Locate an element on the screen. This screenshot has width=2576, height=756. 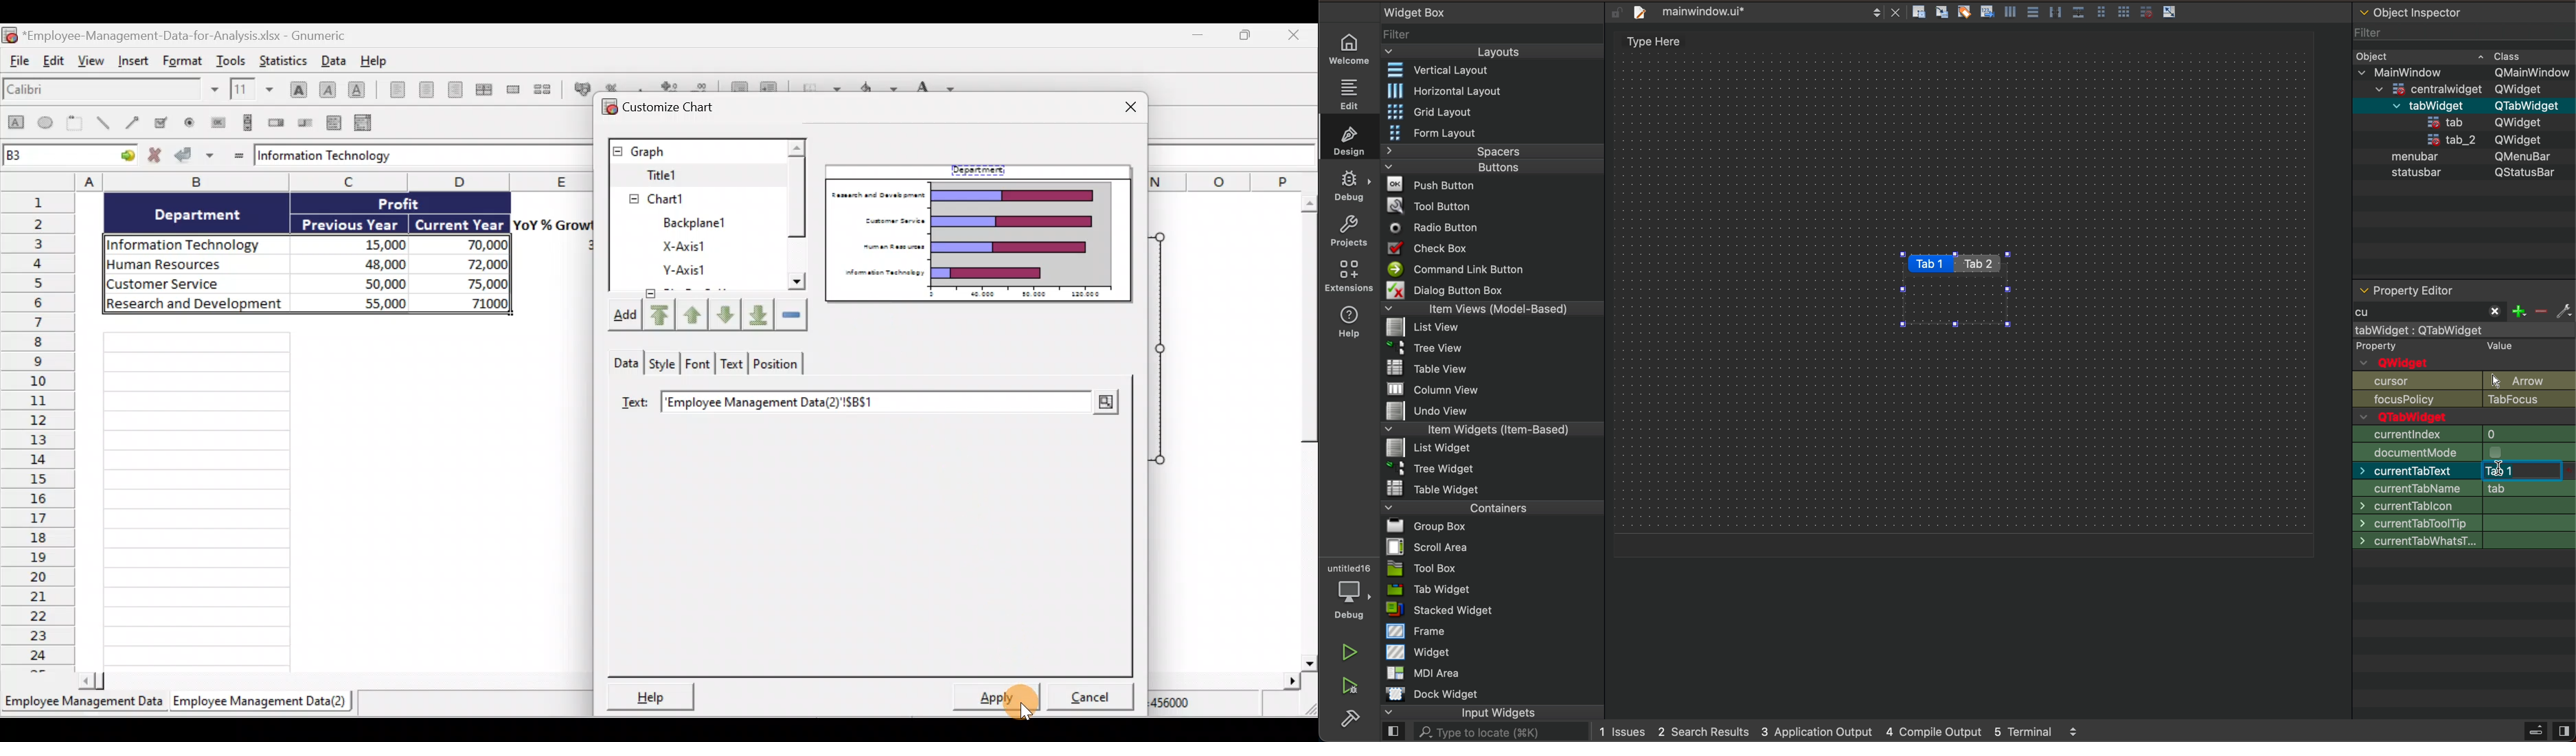
Information Technology is located at coordinates (409, 157).